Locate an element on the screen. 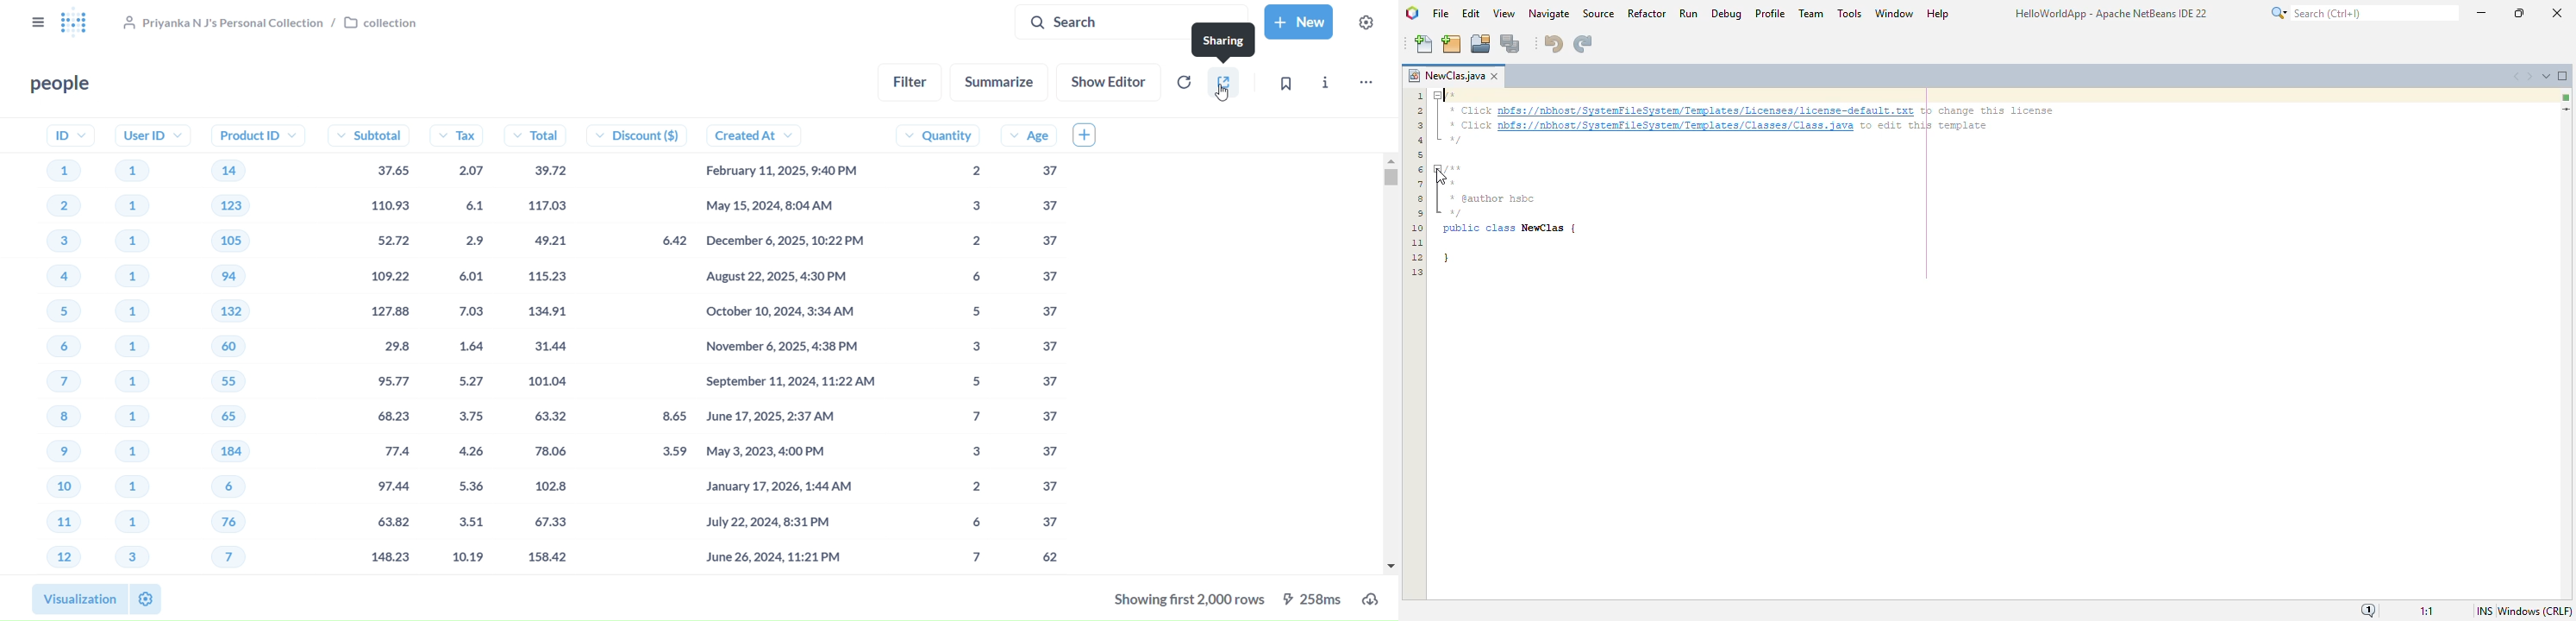  notifications is located at coordinates (2367, 611).